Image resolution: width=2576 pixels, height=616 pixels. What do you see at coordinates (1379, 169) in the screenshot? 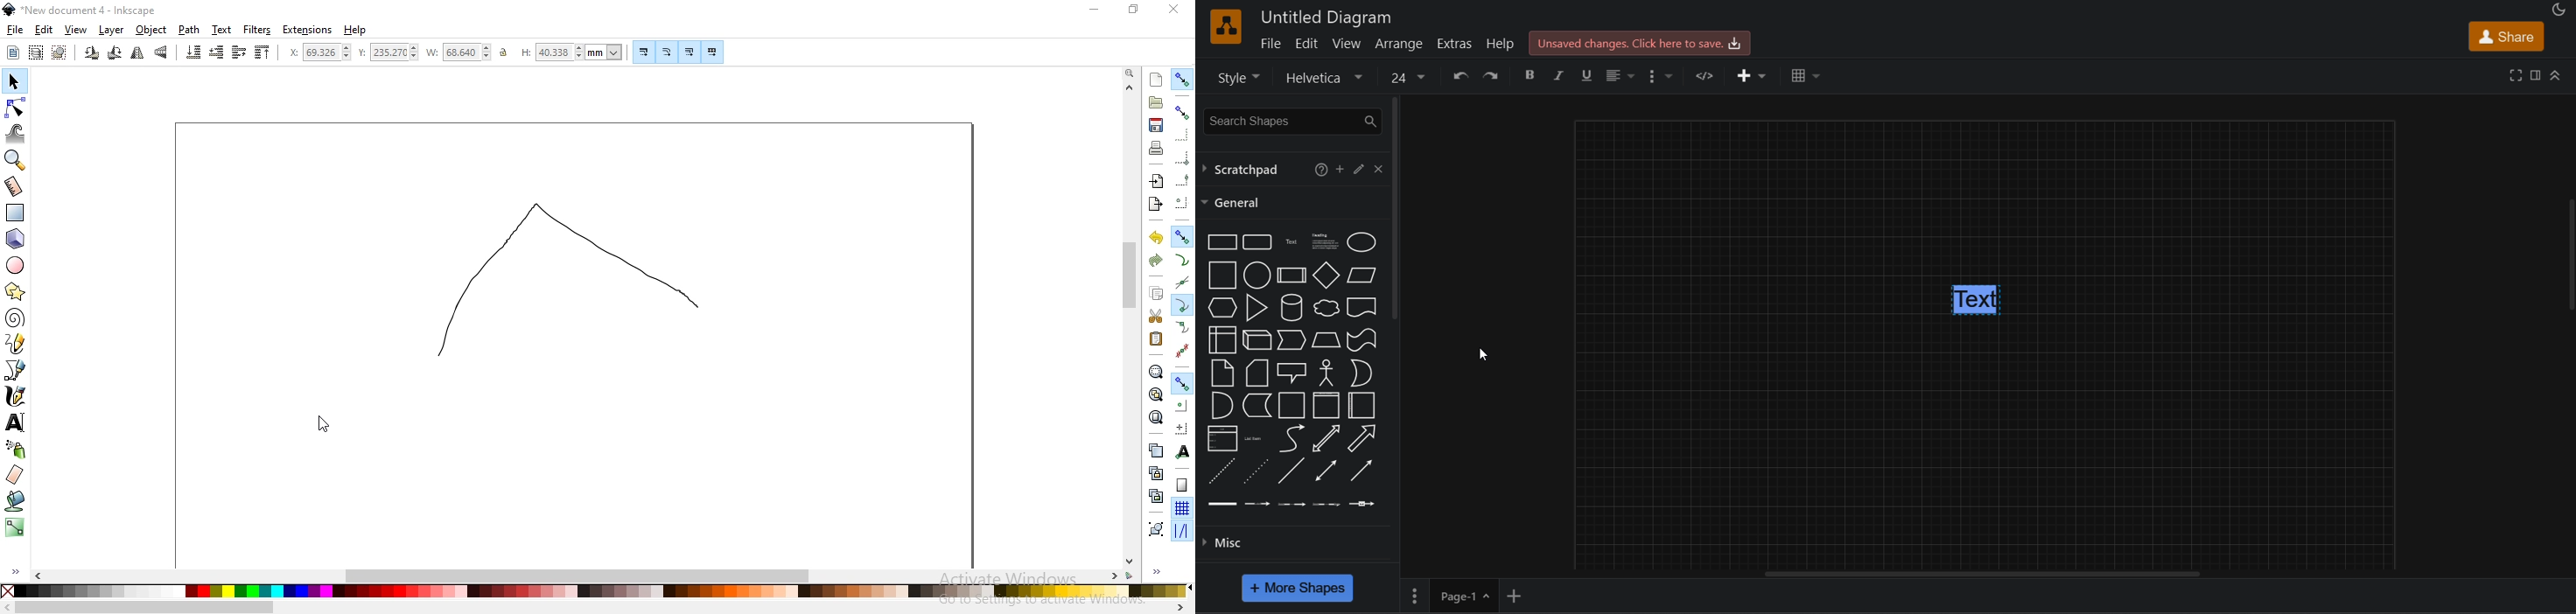
I see `close` at bounding box center [1379, 169].